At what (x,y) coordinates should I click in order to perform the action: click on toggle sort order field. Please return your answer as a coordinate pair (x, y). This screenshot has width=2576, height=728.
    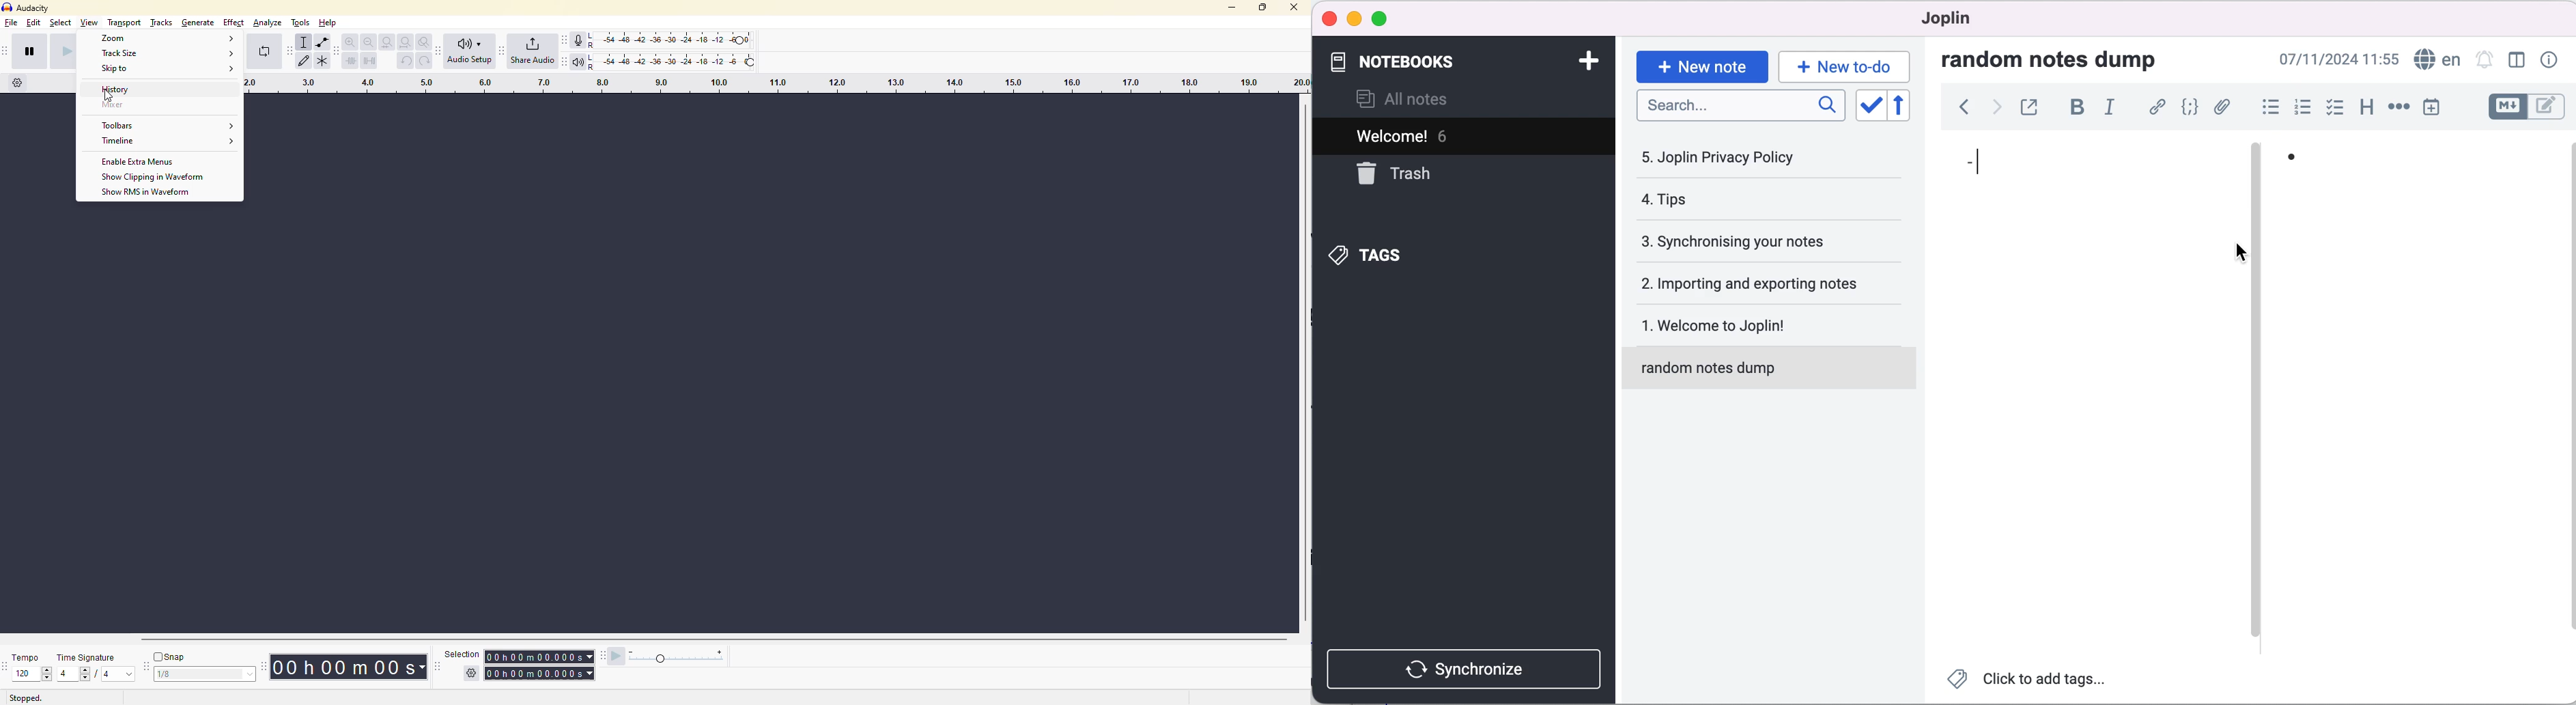
    Looking at the image, I should click on (1869, 105).